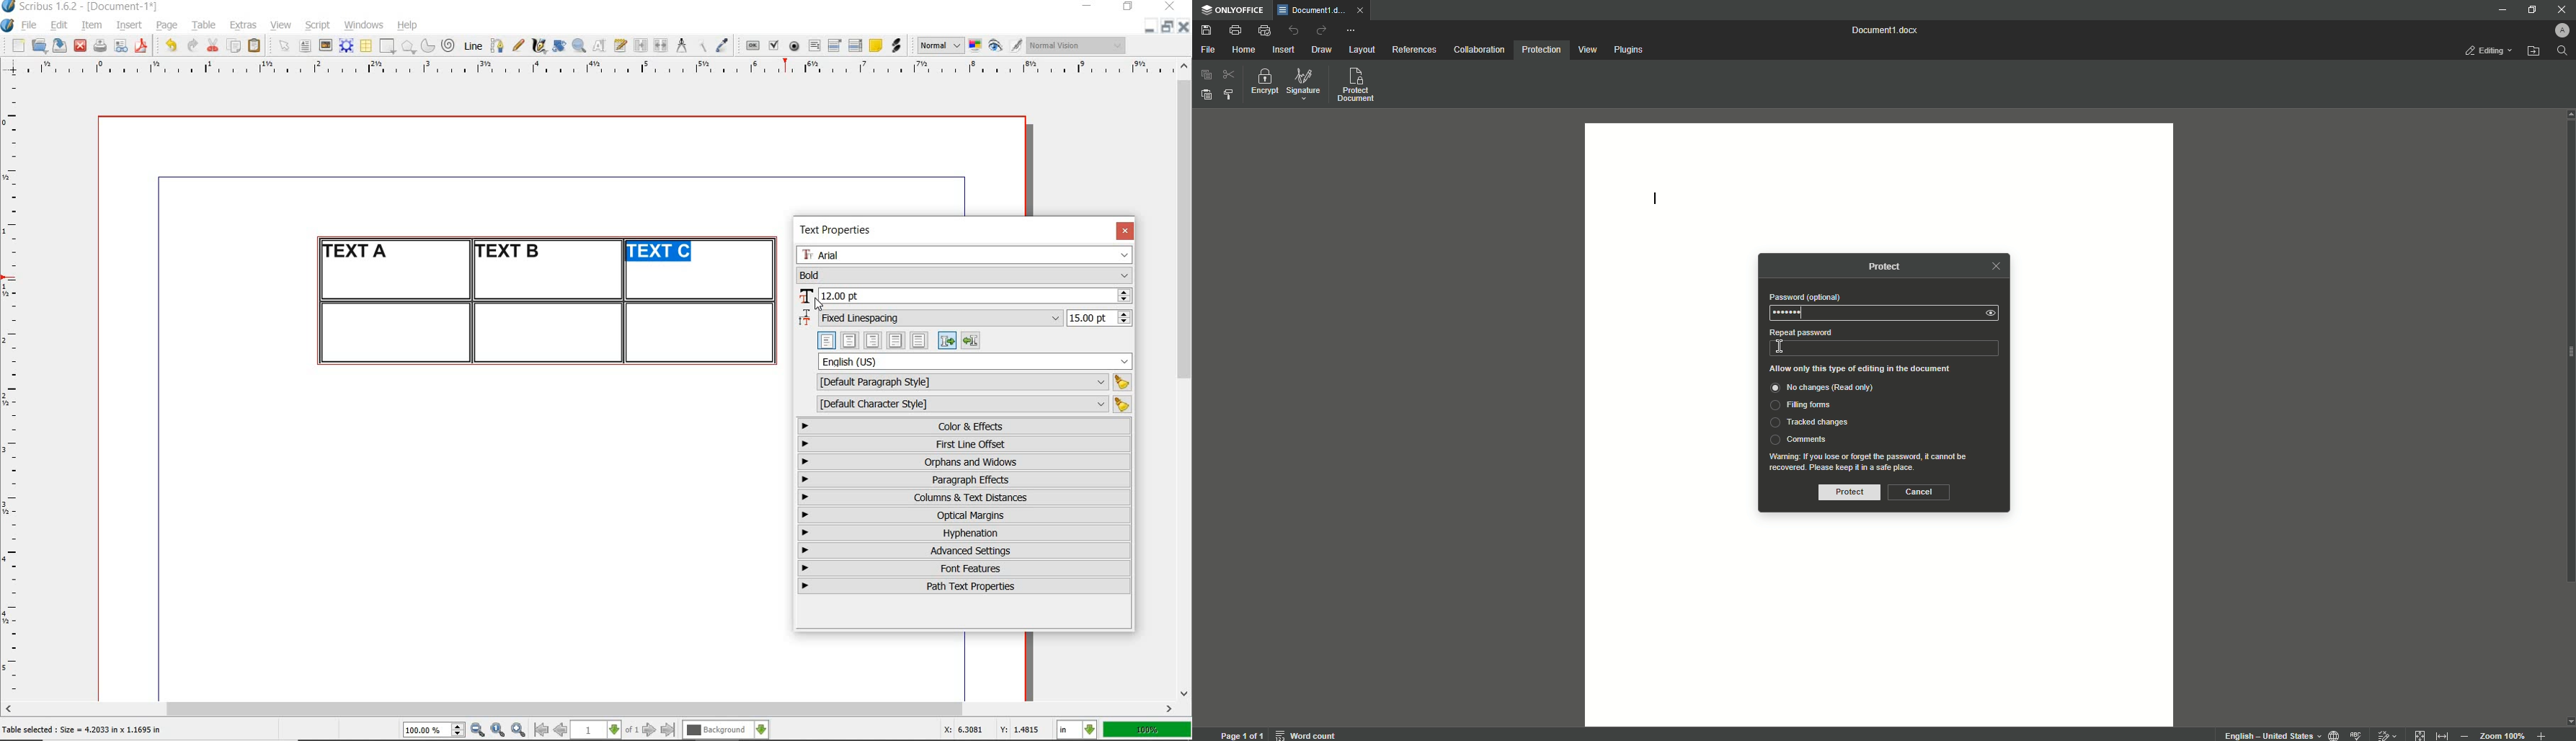  What do you see at coordinates (317, 25) in the screenshot?
I see `script` at bounding box center [317, 25].